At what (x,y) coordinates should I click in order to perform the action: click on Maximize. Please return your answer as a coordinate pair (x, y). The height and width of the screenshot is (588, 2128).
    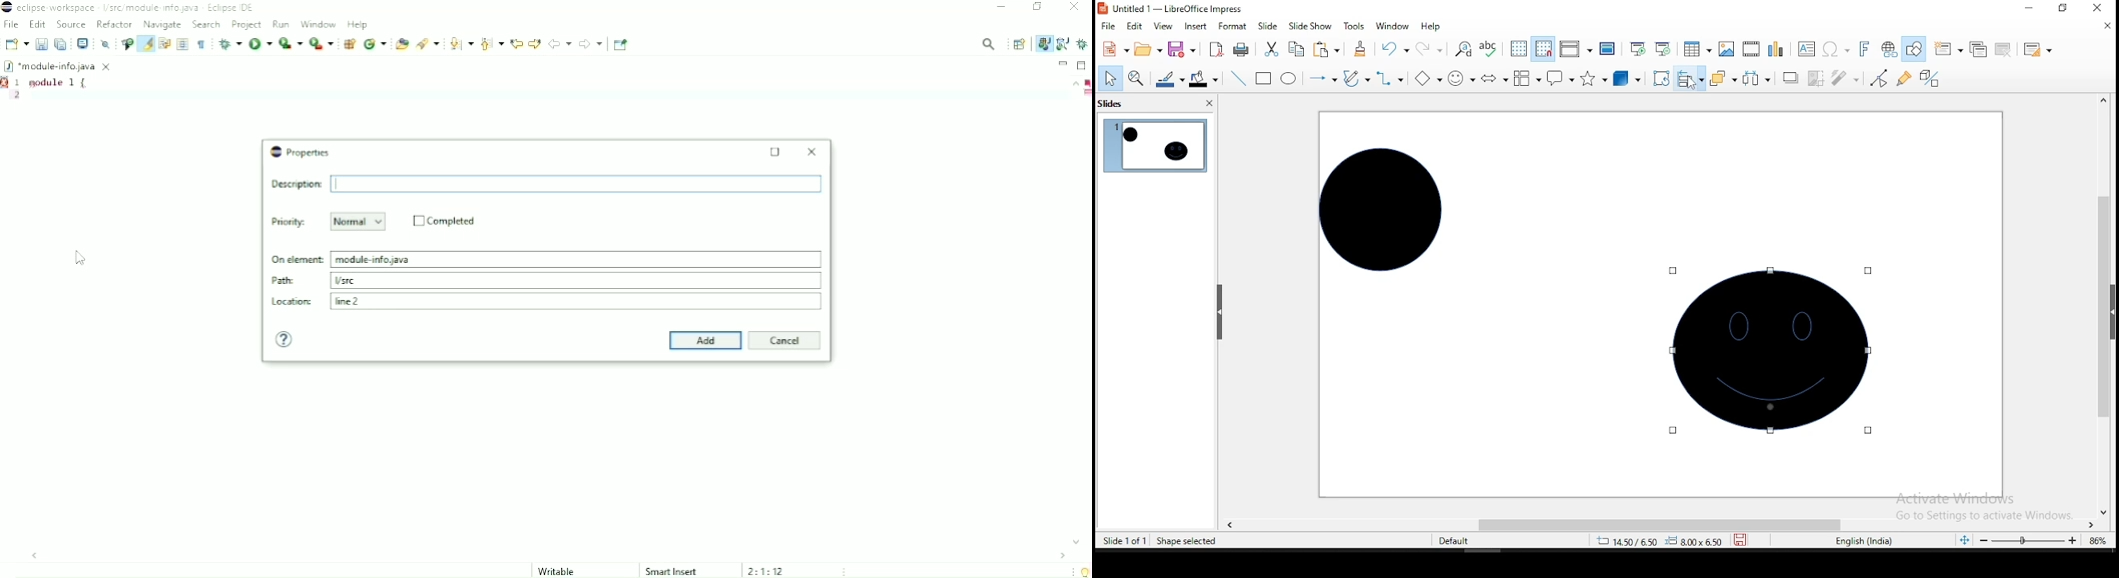
    Looking at the image, I should click on (775, 152).